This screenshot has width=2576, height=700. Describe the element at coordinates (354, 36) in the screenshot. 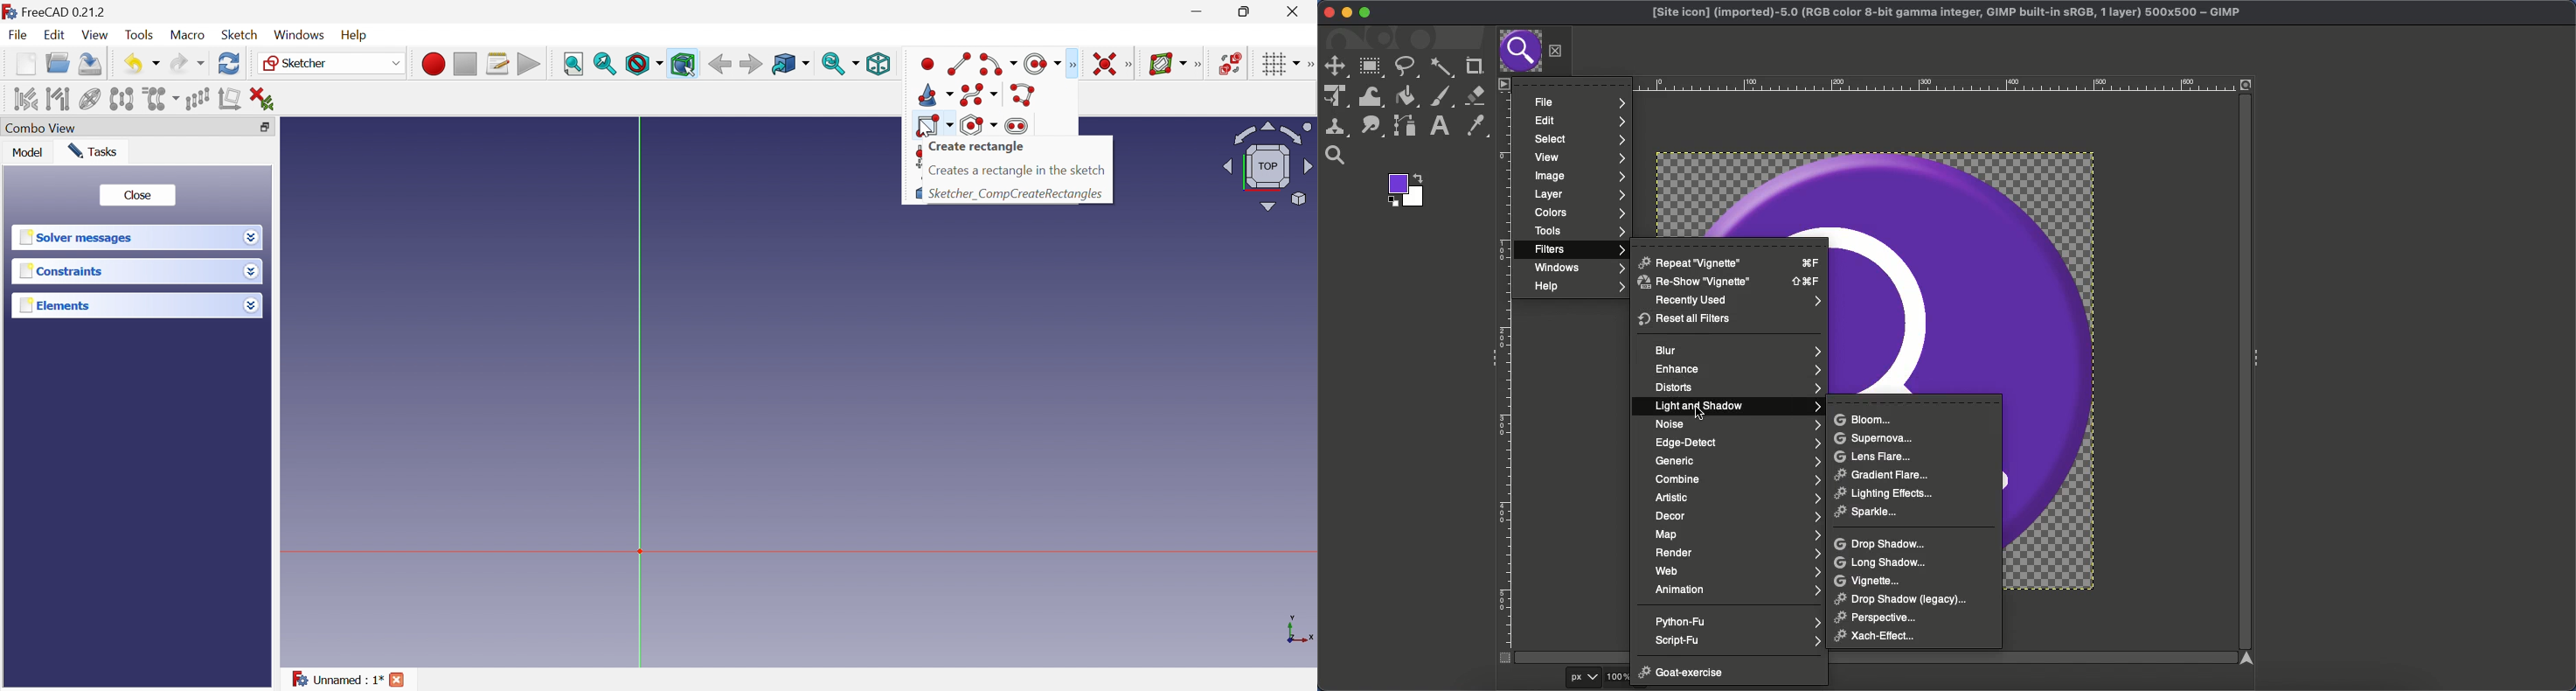

I see `` at that location.